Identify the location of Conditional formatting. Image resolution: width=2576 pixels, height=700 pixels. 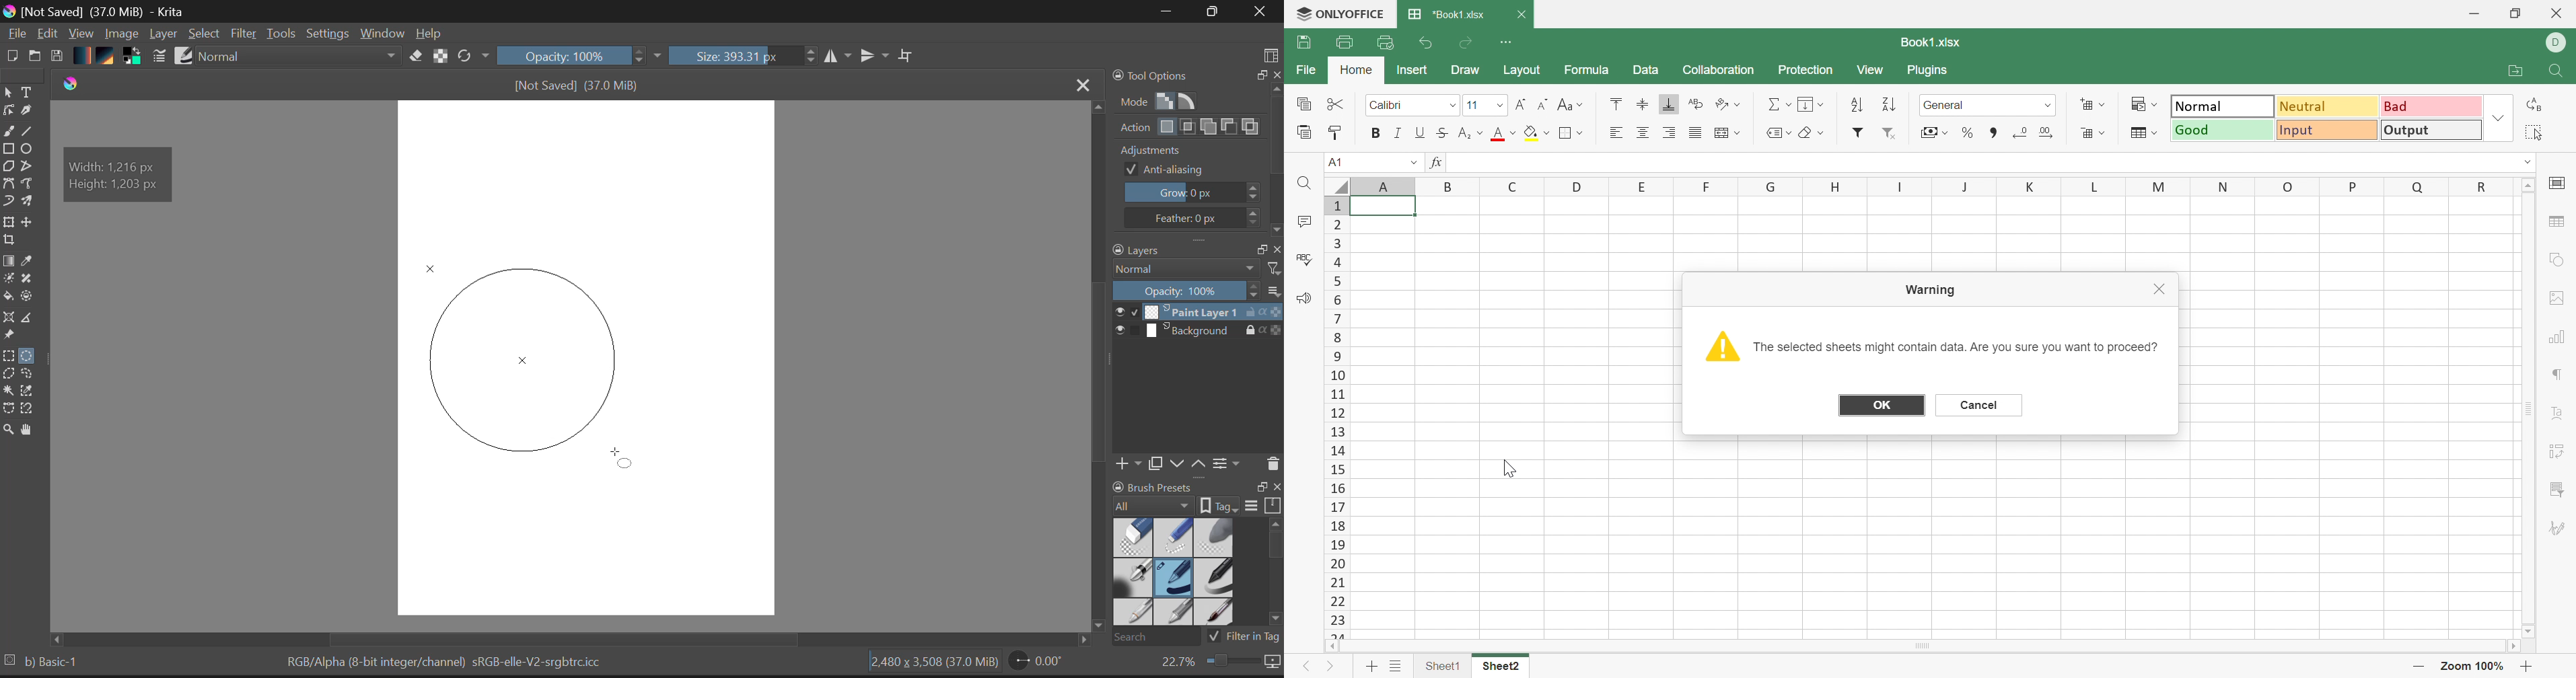
(2136, 103).